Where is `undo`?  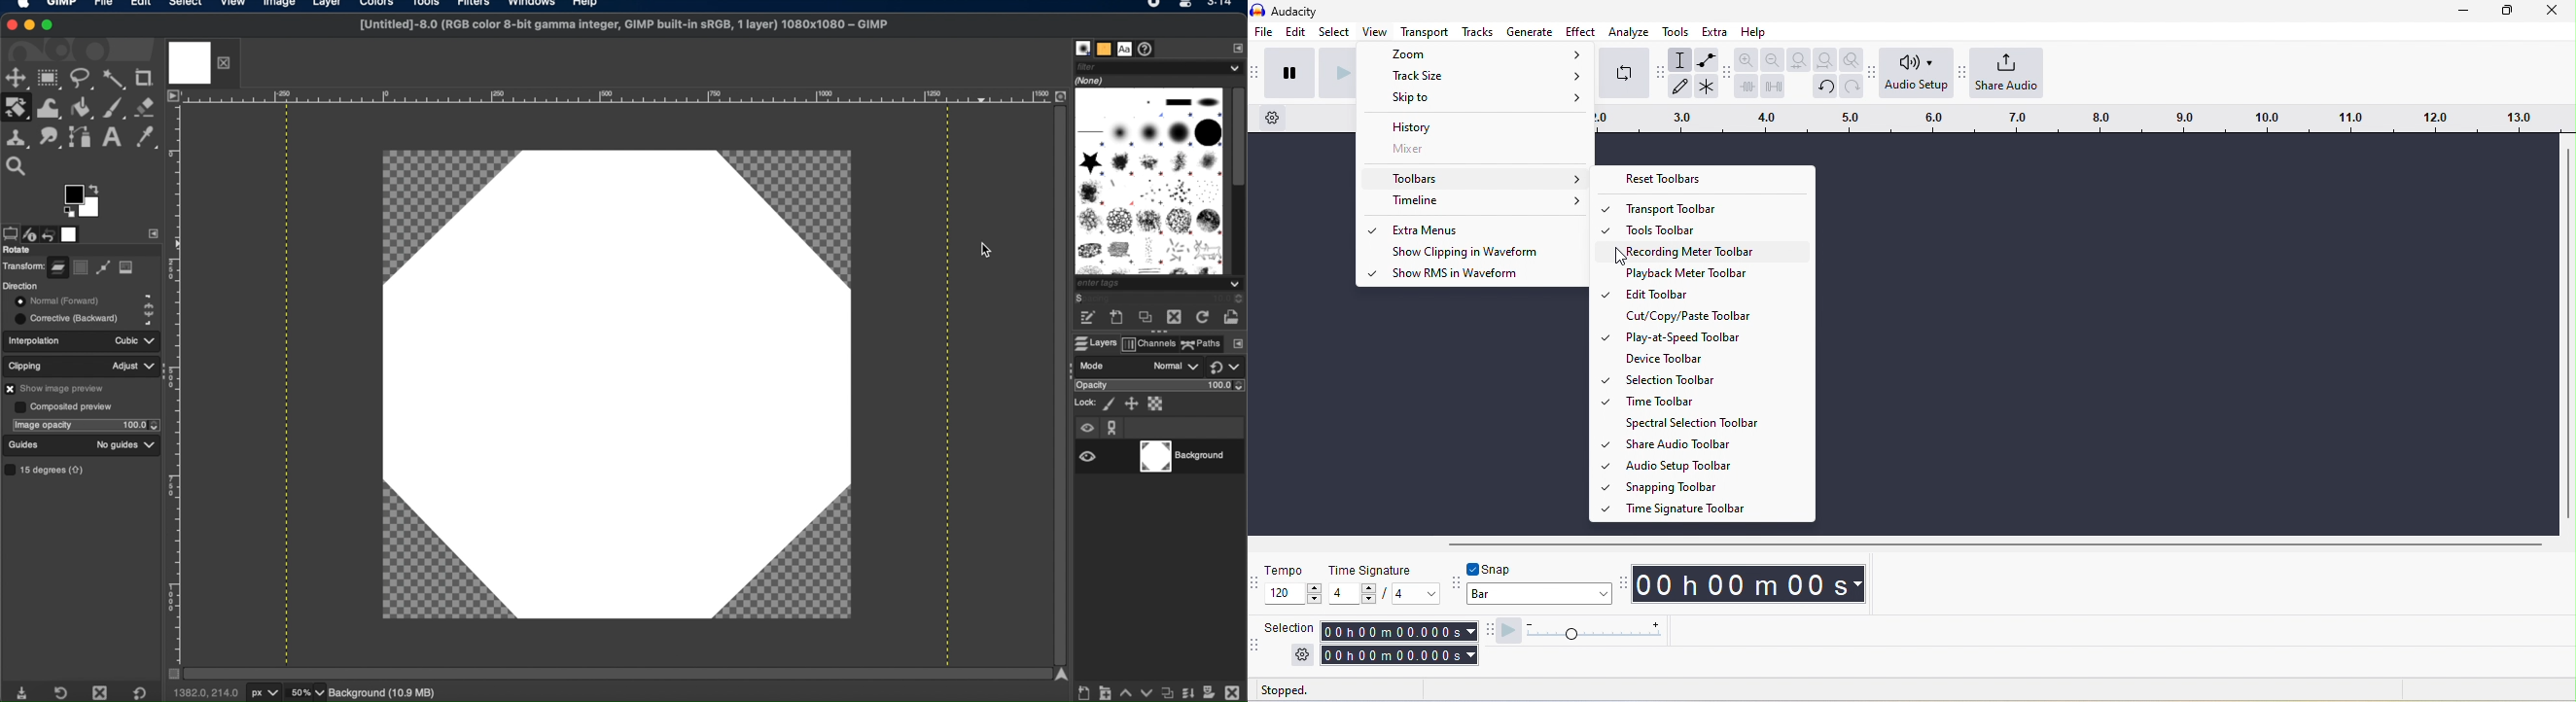
undo is located at coordinates (1825, 88).